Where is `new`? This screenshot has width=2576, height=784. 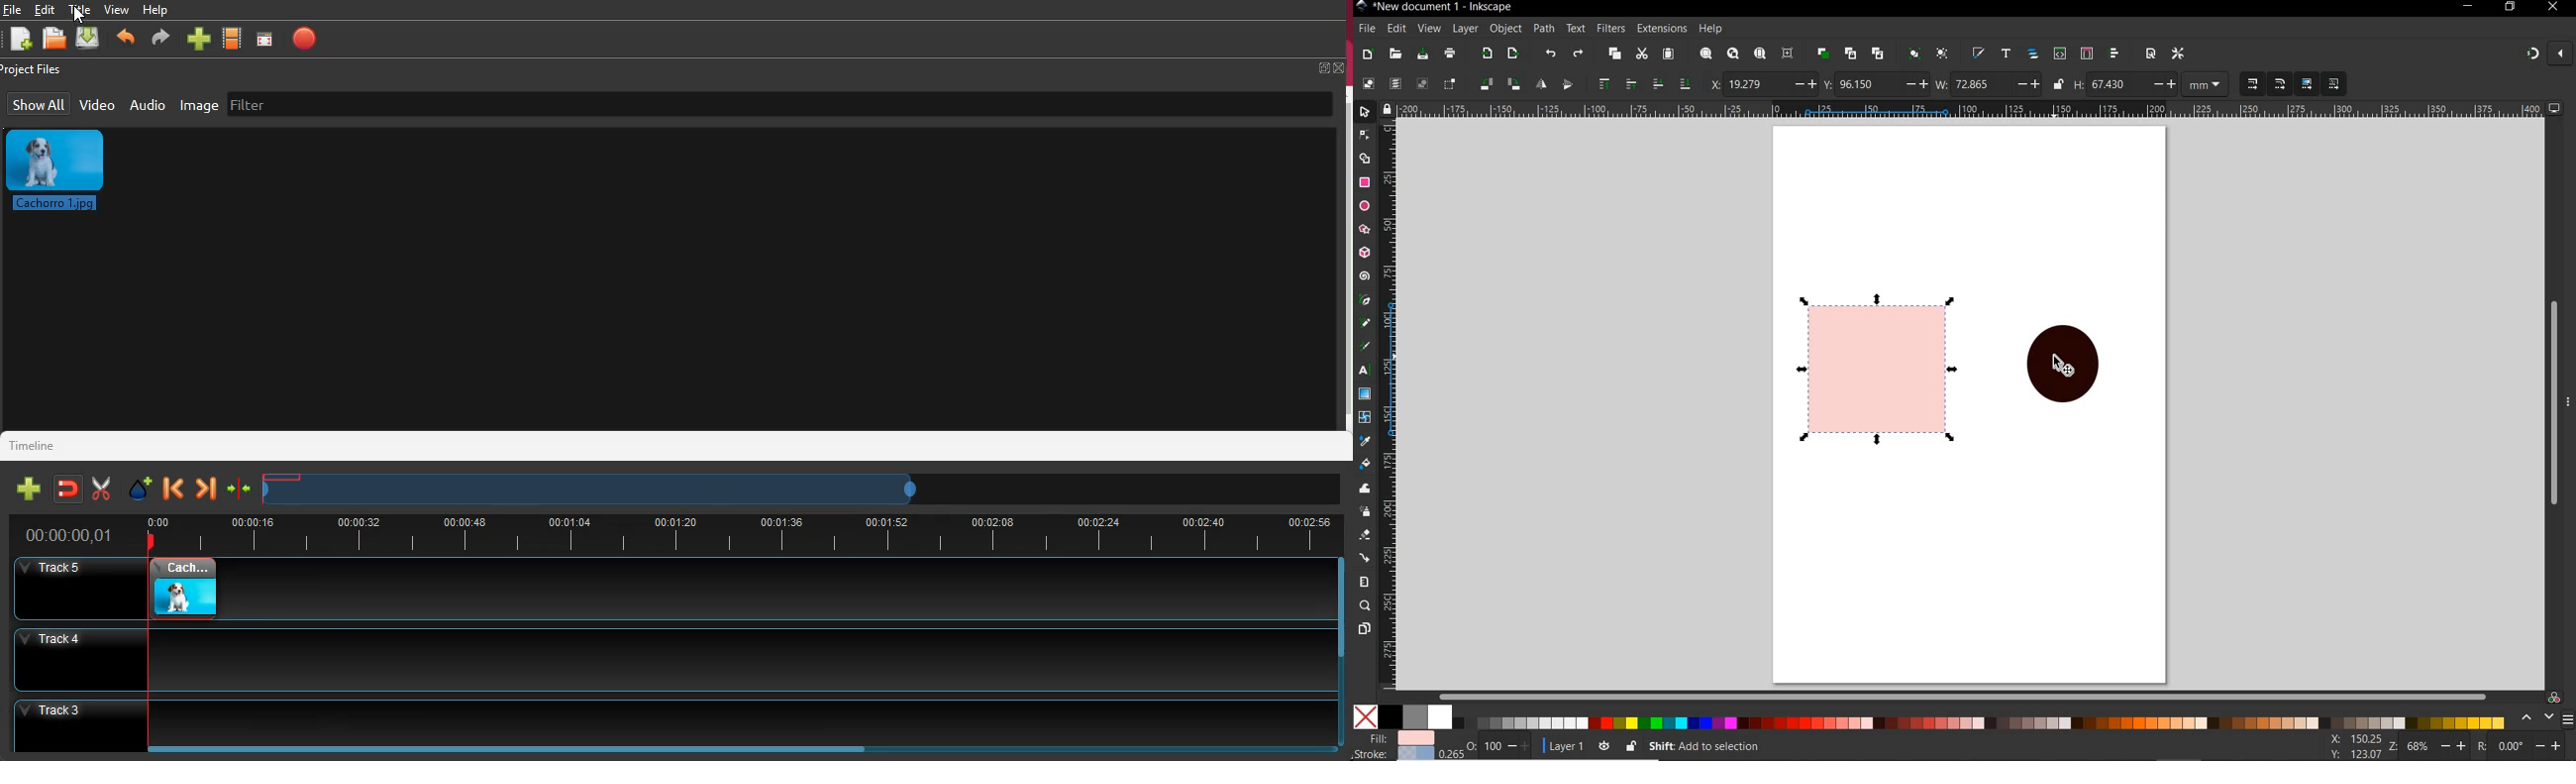
new is located at coordinates (1367, 55).